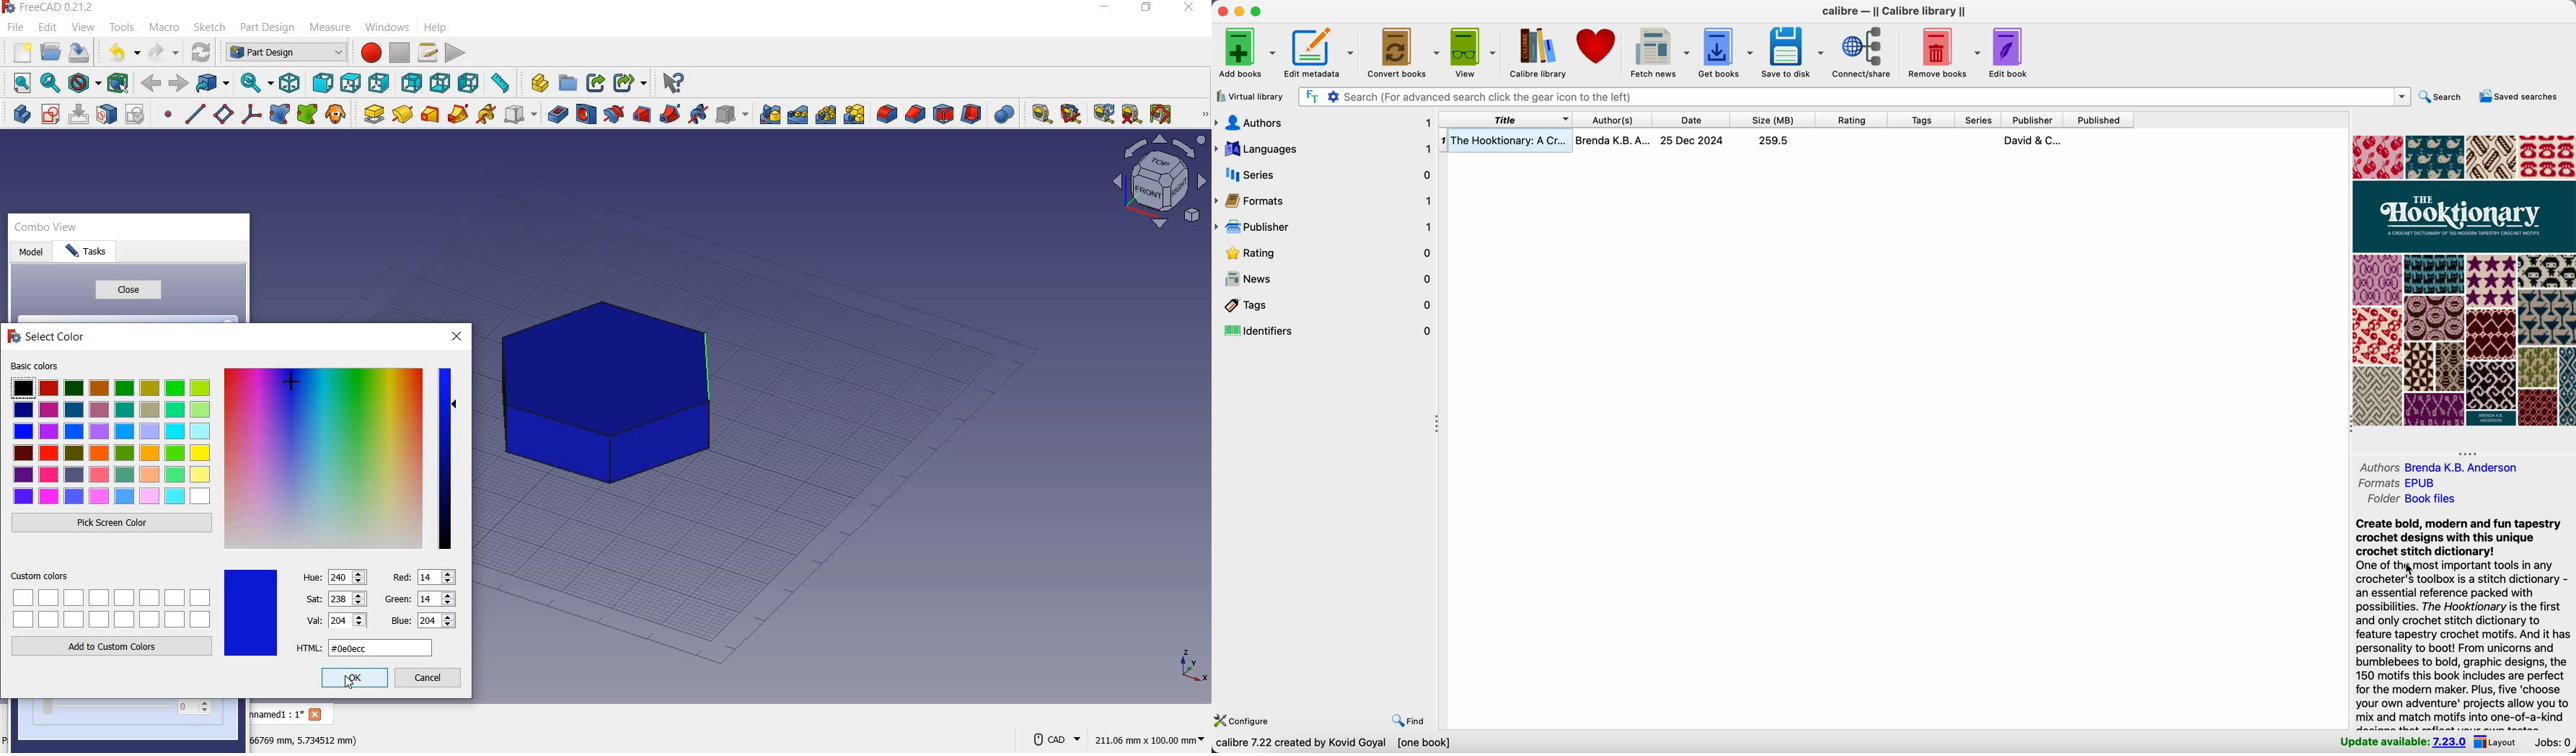 The image size is (2576, 756). Describe the element at coordinates (520, 114) in the screenshot. I see `create an additive primitive` at that location.